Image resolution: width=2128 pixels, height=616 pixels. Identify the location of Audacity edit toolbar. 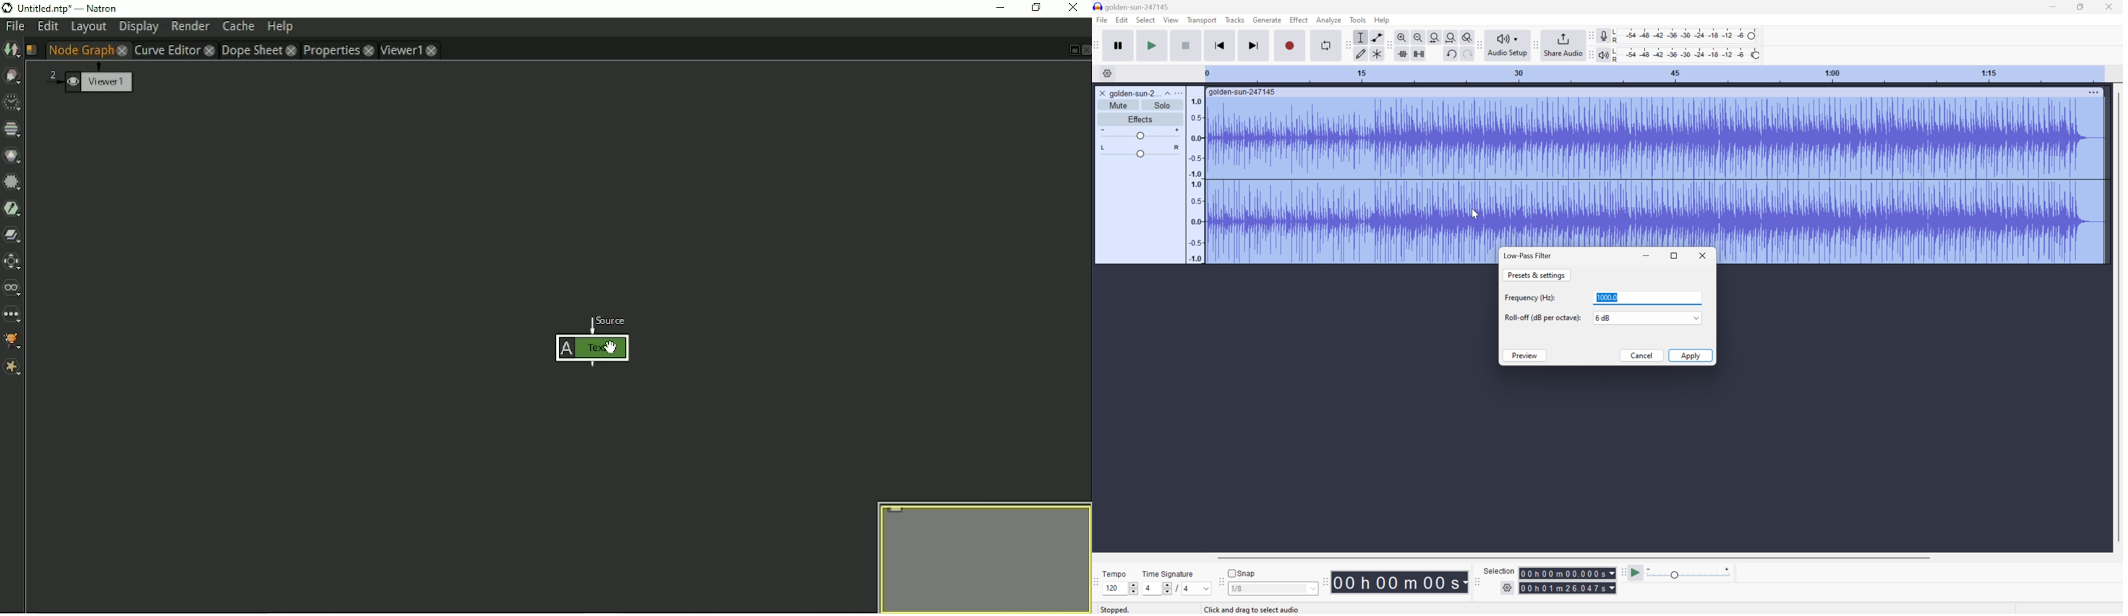
(1389, 46).